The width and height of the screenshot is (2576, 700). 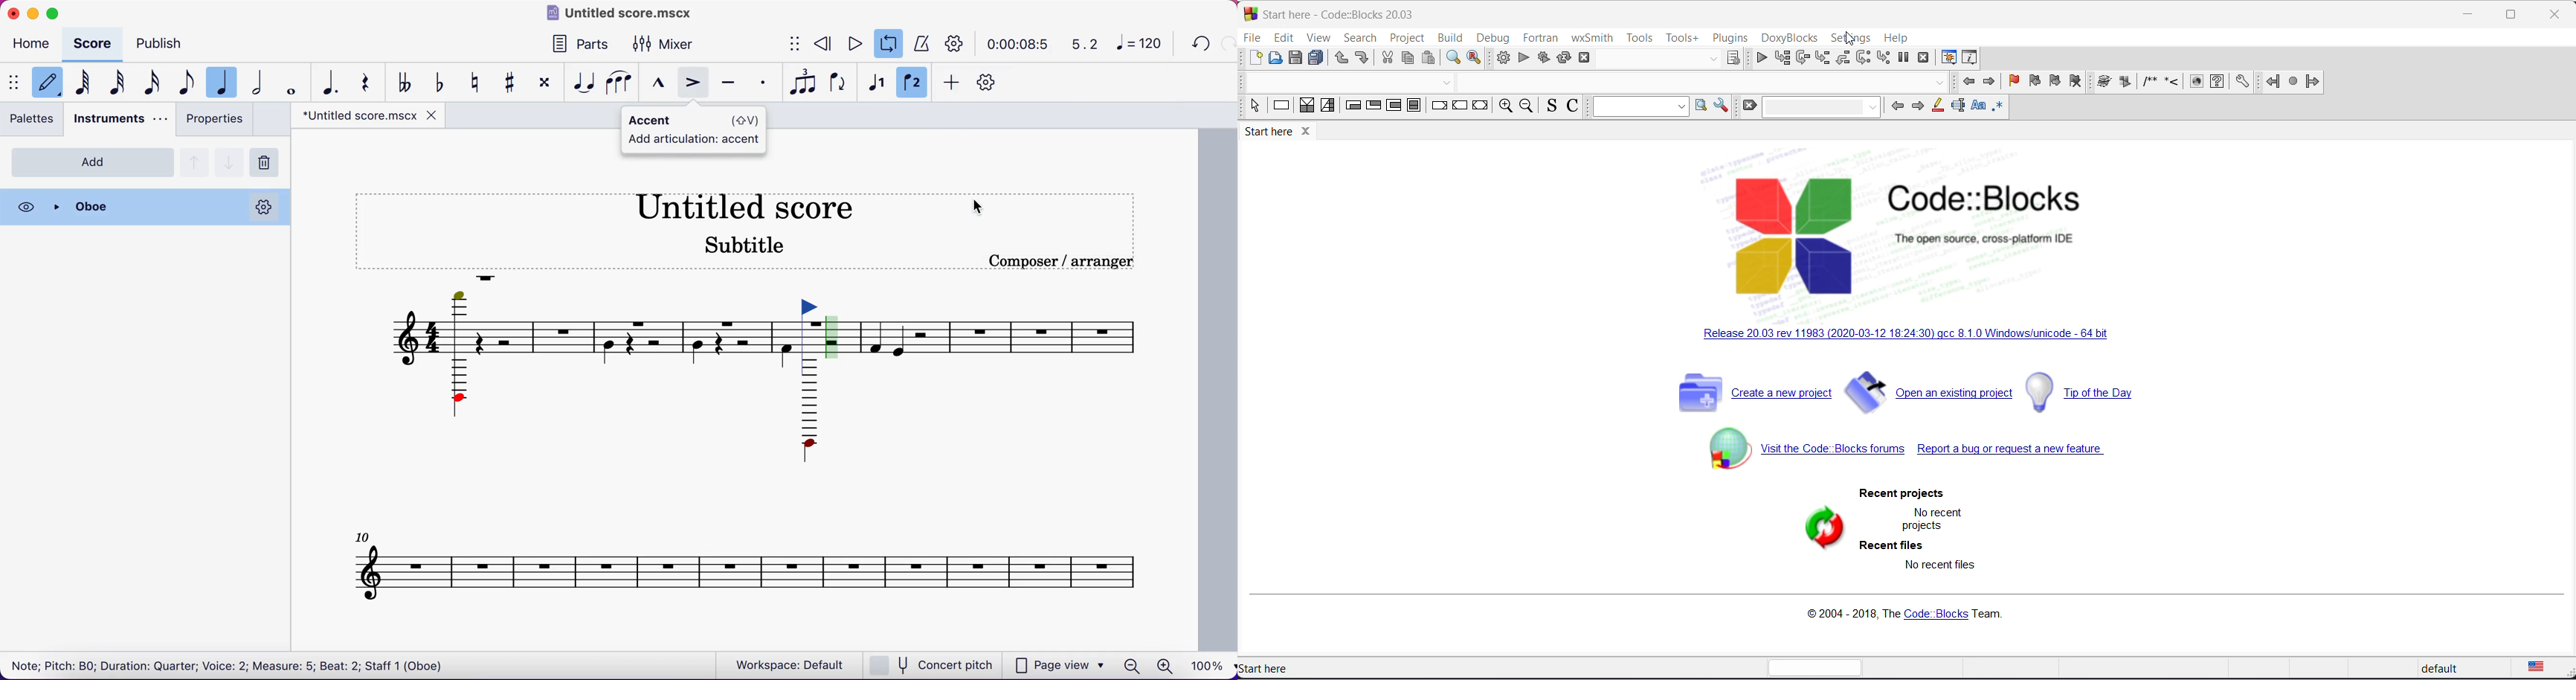 I want to click on page view, so click(x=1060, y=665).